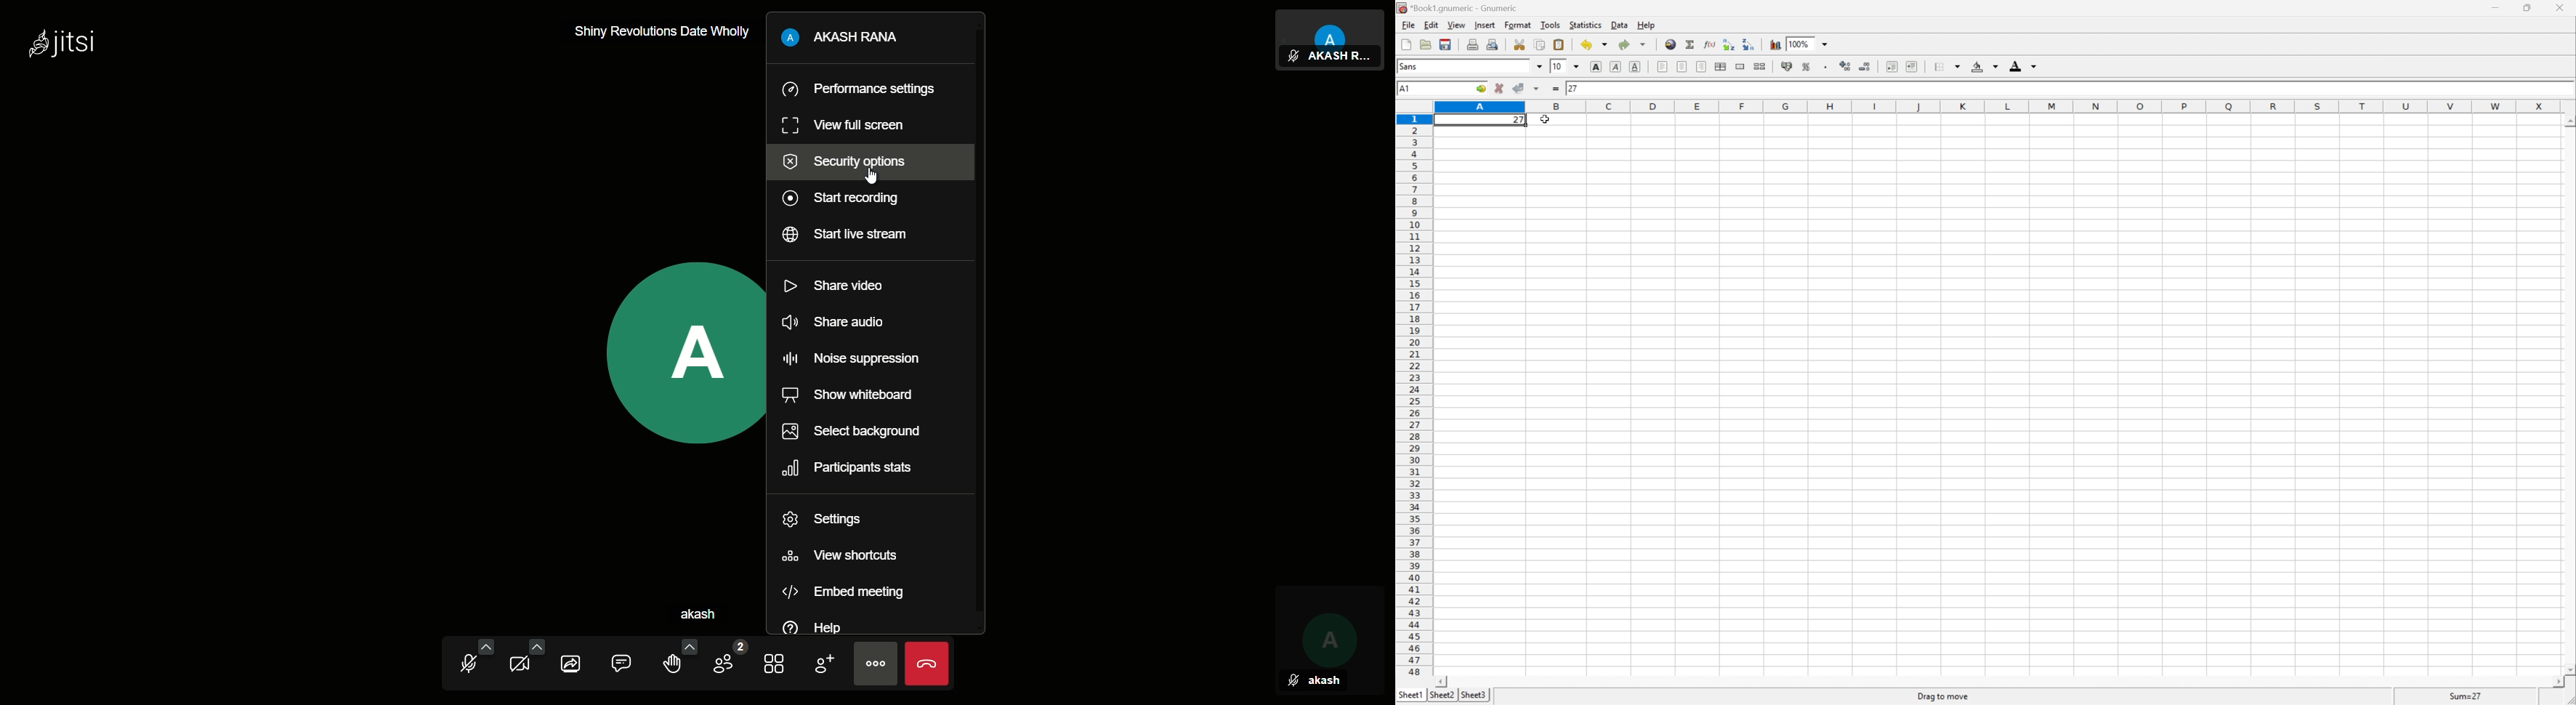 Image resolution: width=2576 pixels, height=728 pixels. I want to click on Edit, so click(1430, 26).